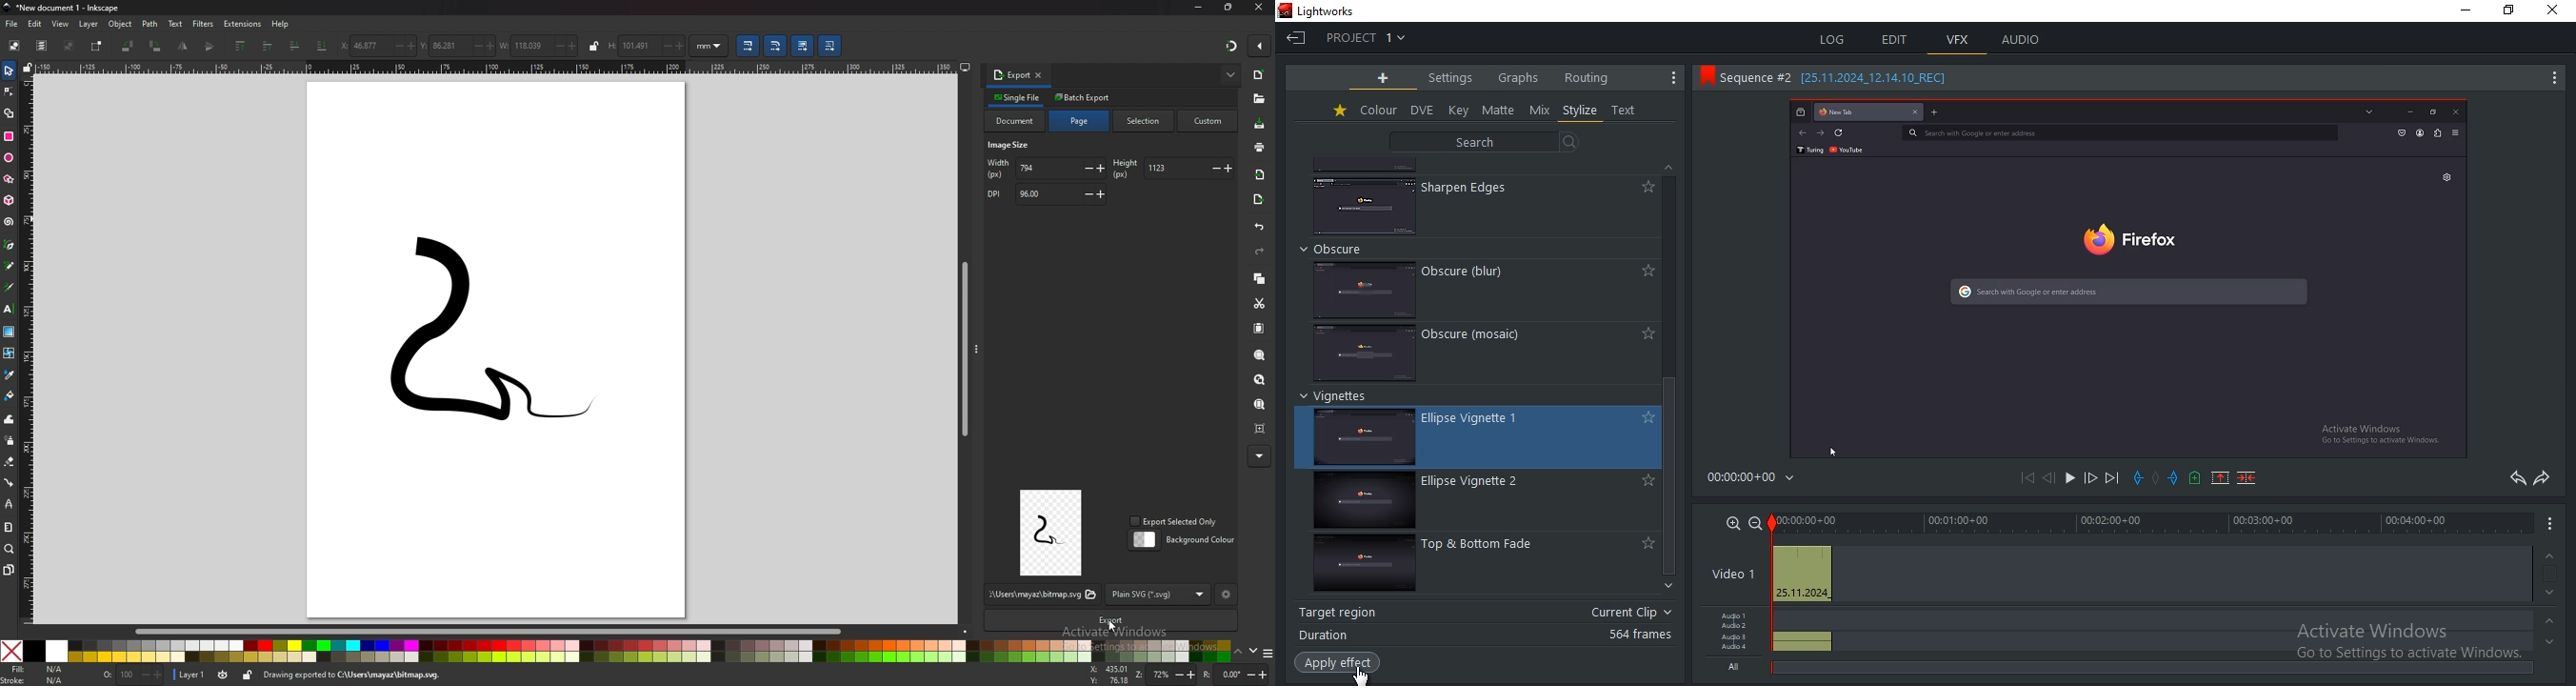 The width and height of the screenshot is (2576, 700). What do you see at coordinates (2551, 555) in the screenshot?
I see `greyed out up arrow` at bounding box center [2551, 555].